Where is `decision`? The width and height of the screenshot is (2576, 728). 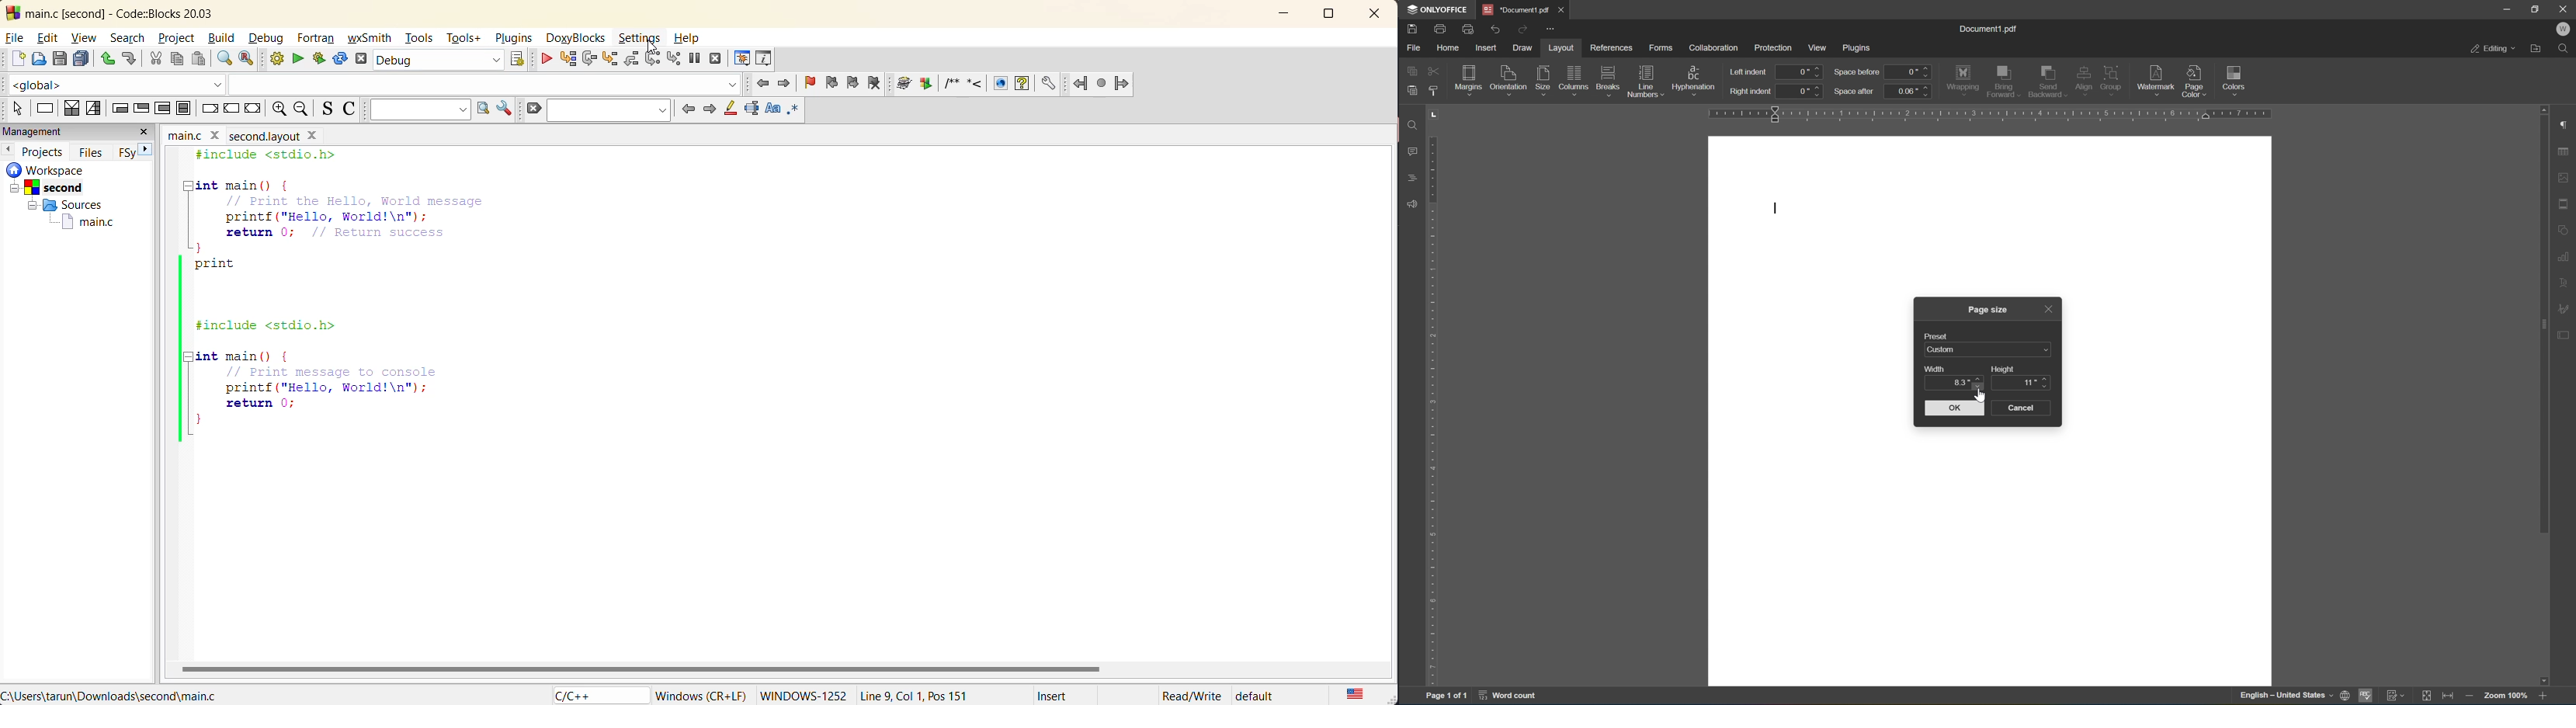 decision is located at coordinates (71, 109).